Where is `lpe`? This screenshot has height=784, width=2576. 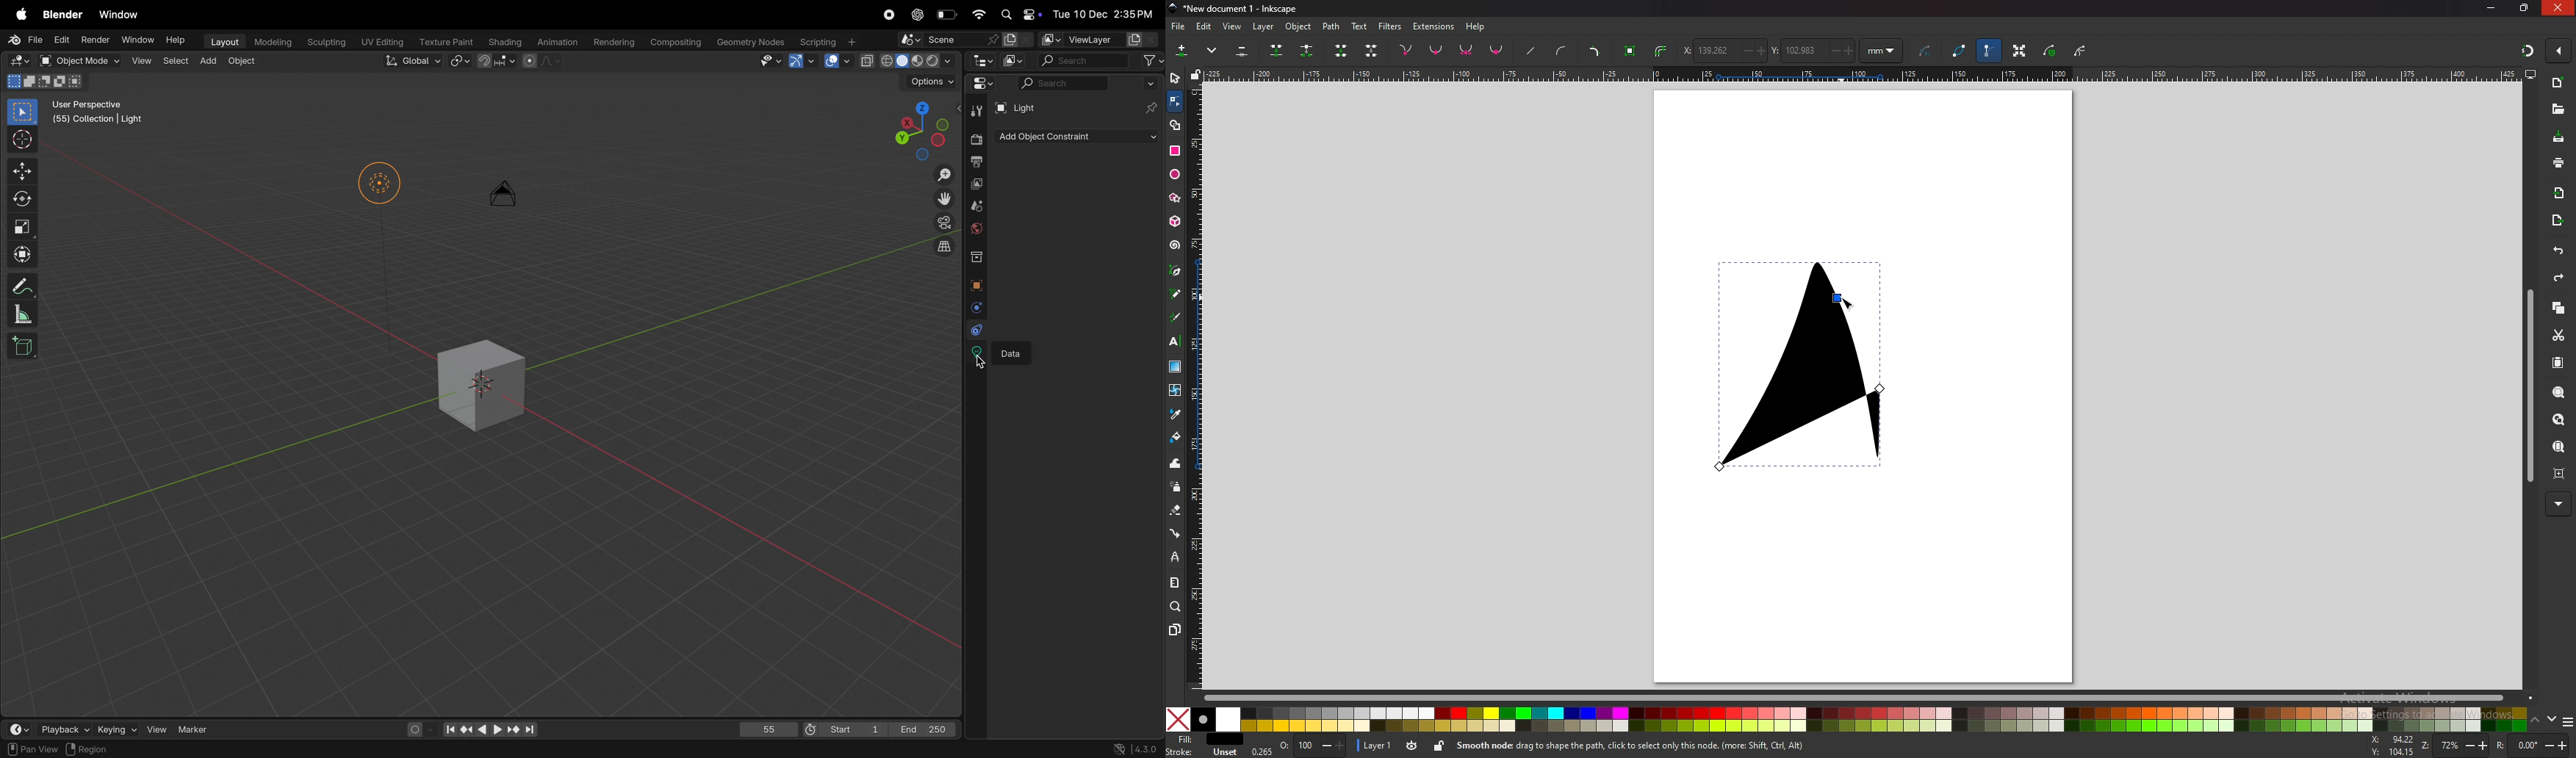
lpe is located at coordinates (1175, 556).